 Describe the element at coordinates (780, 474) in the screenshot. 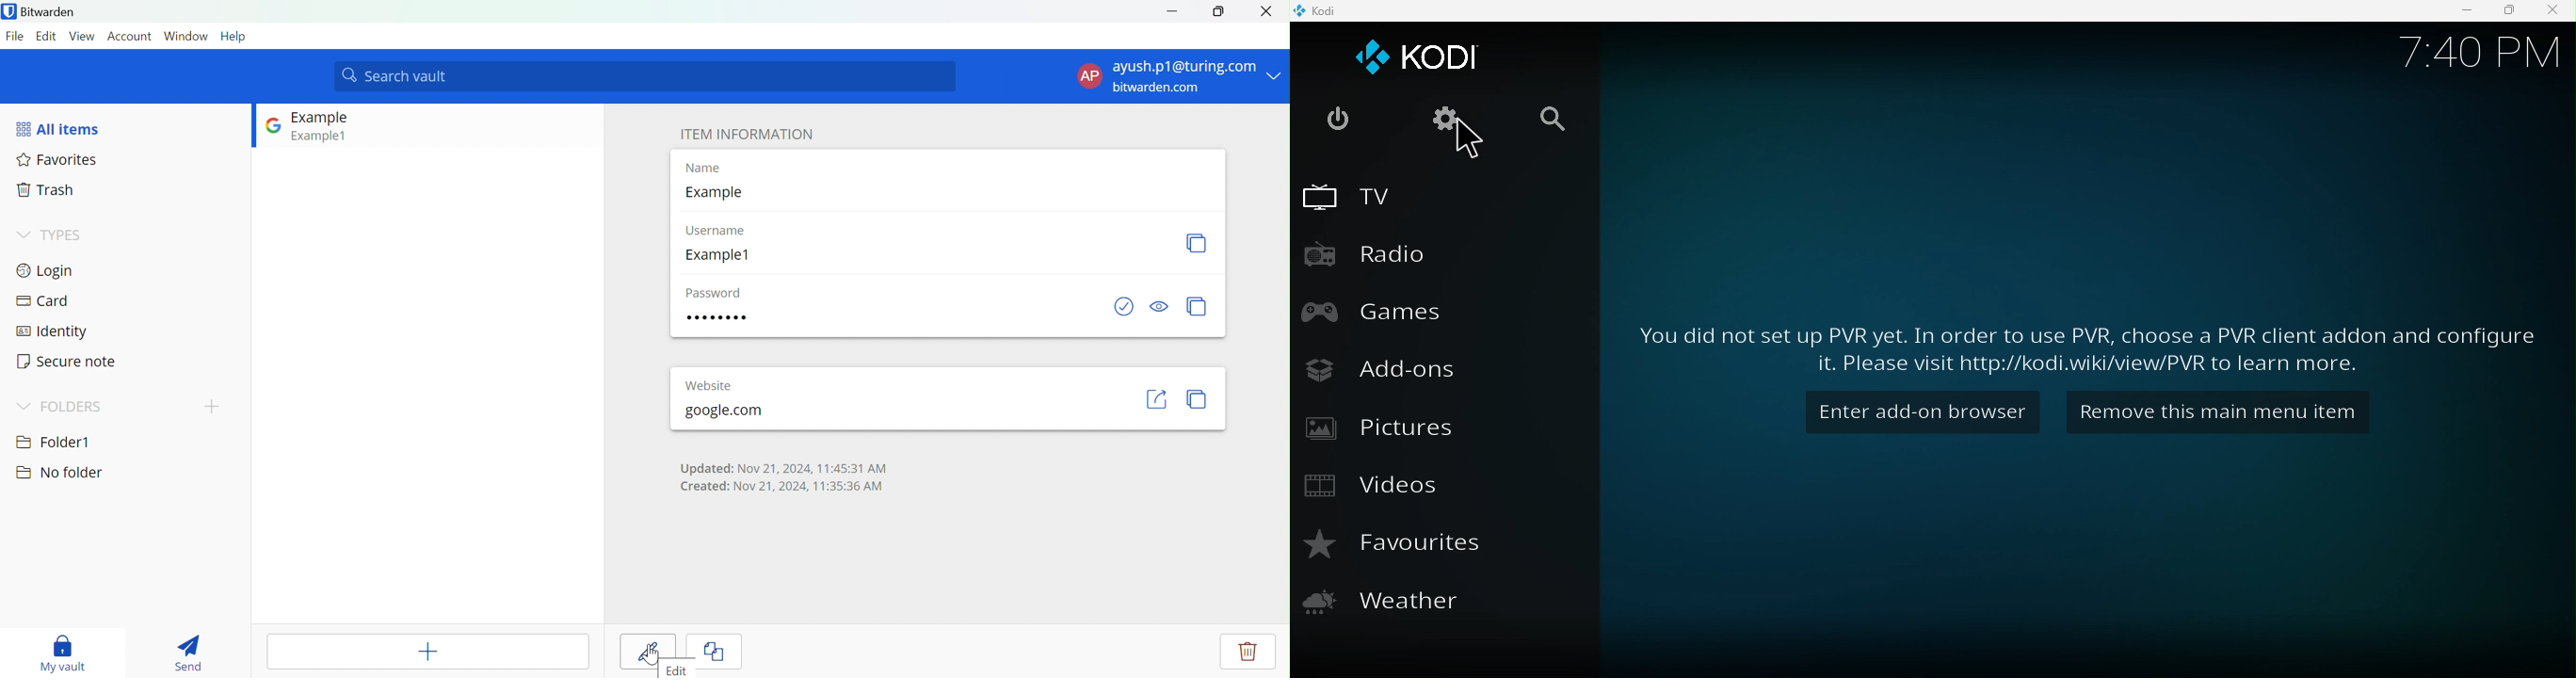

I see `Updated: Nov 21, 2024, 11:41:11 AM
Created: Nov 21, 2024, 11:35:36 AM` at that location.